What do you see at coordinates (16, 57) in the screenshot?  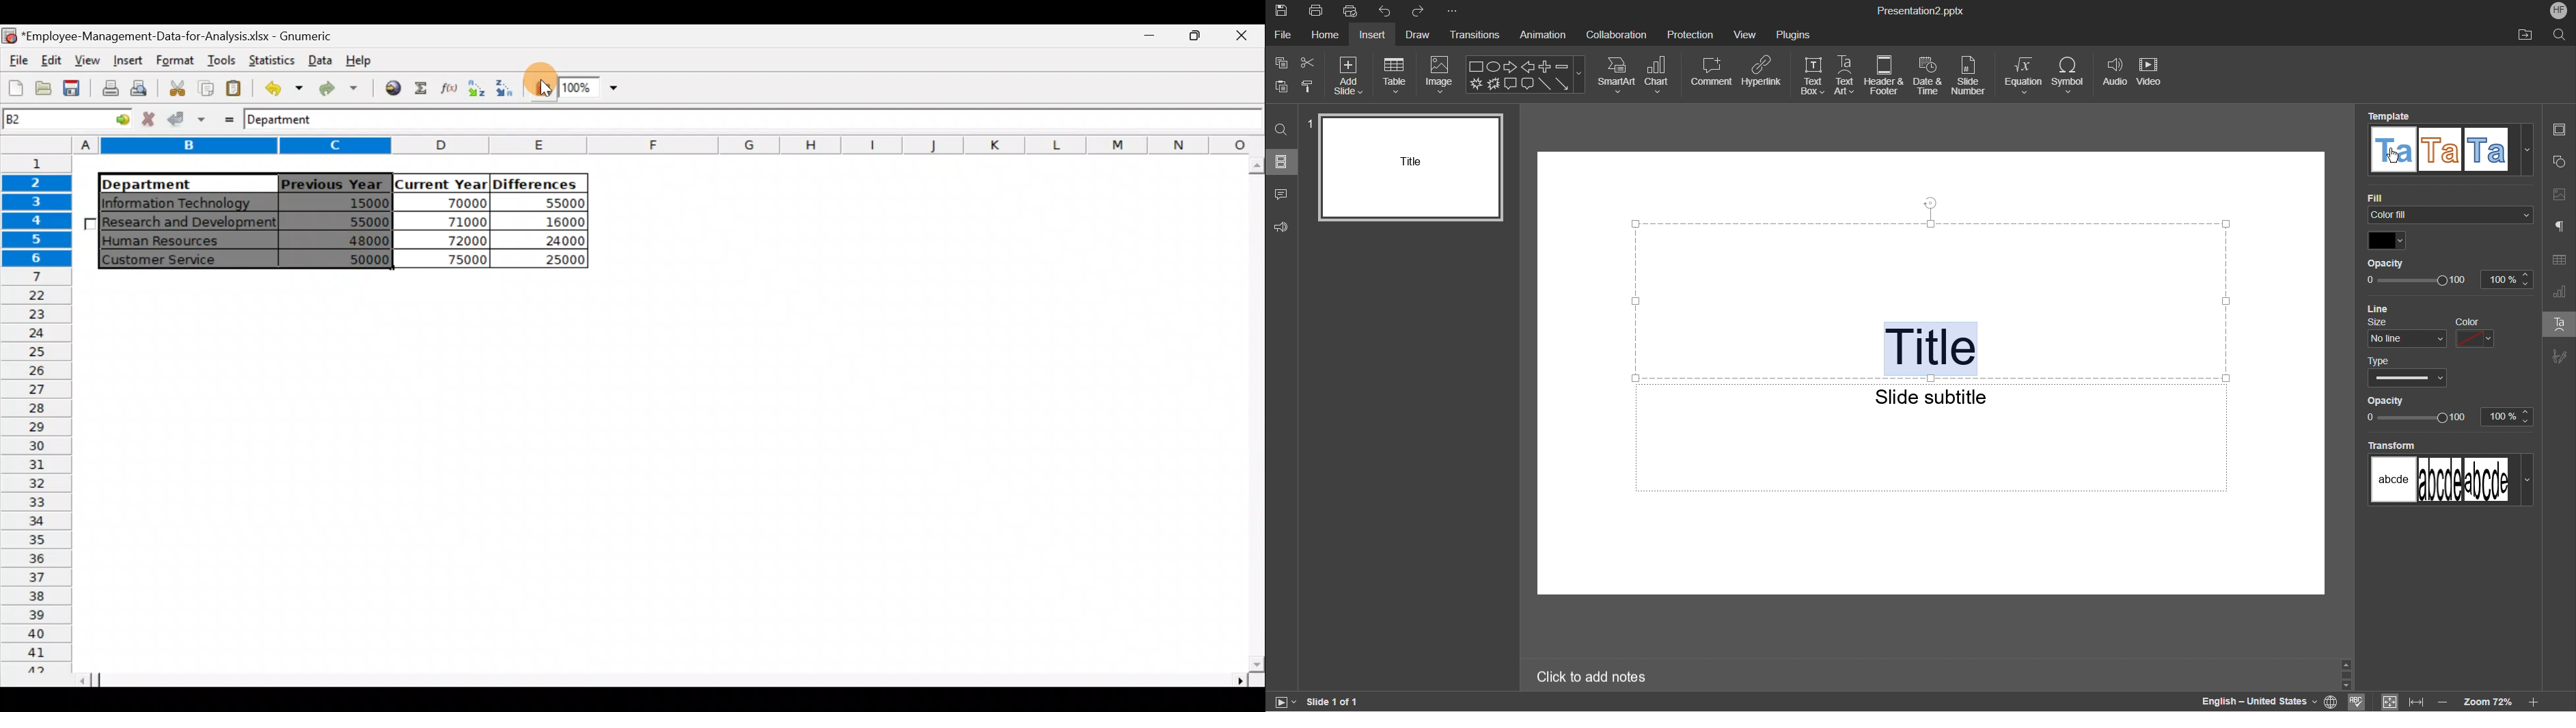 I see `File` at bounding box center [16, 57].